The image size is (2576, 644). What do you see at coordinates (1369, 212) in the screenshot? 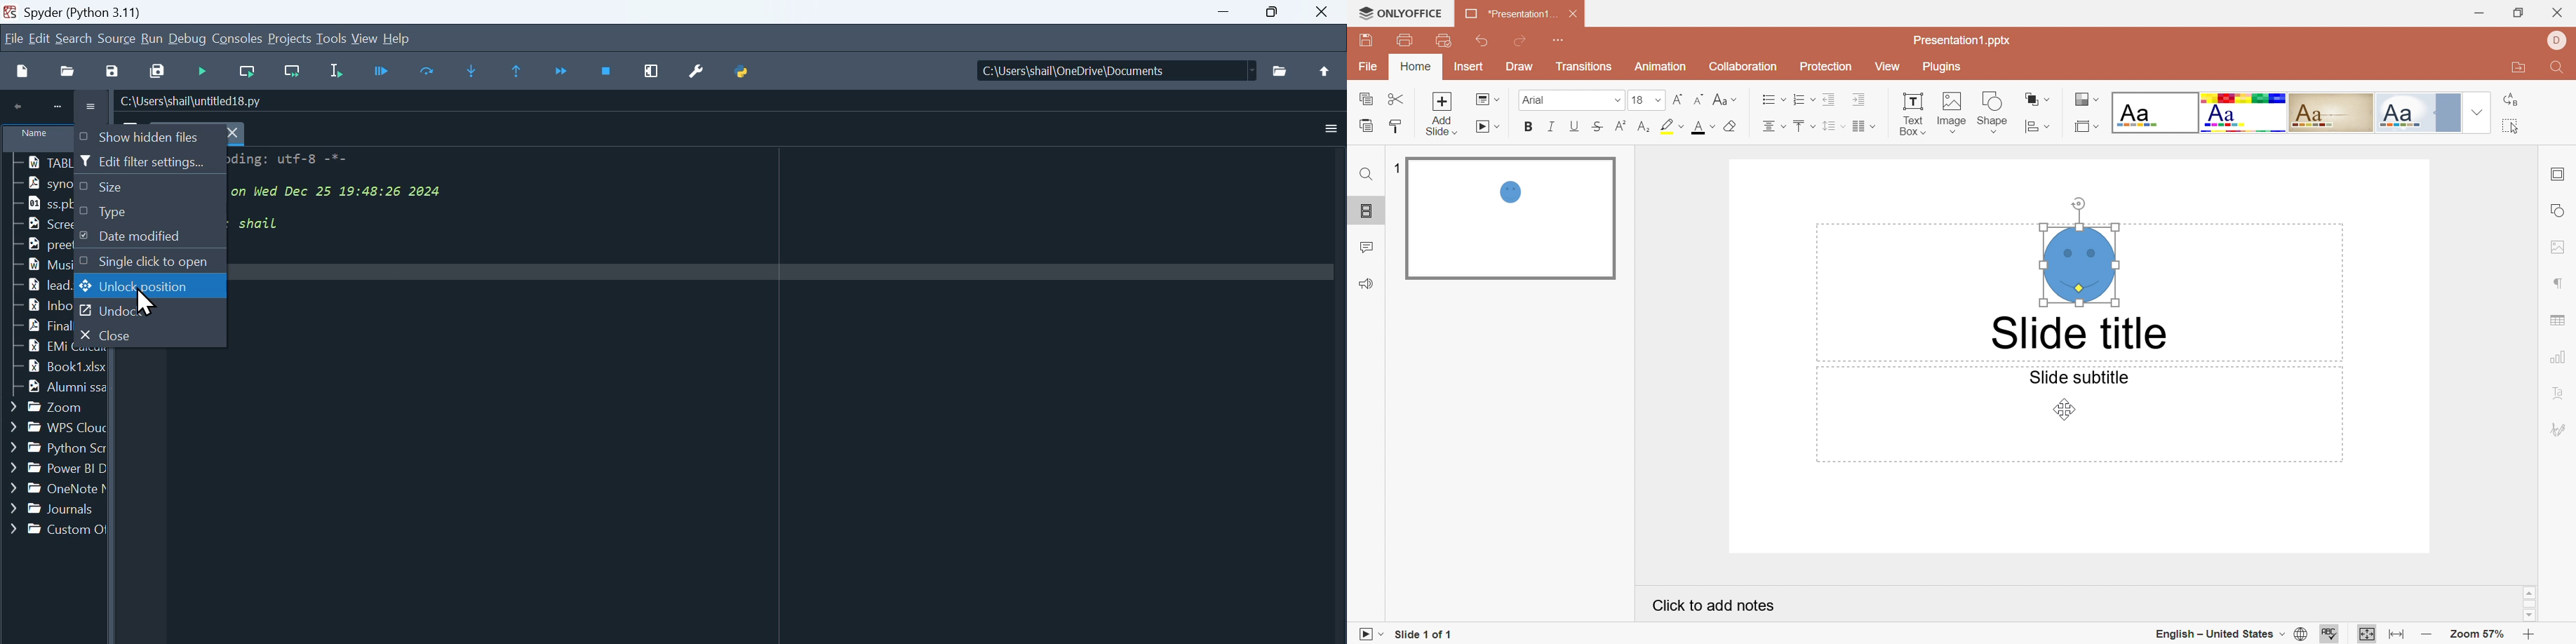
I see `Slides` at bounding box center [1369, 212].